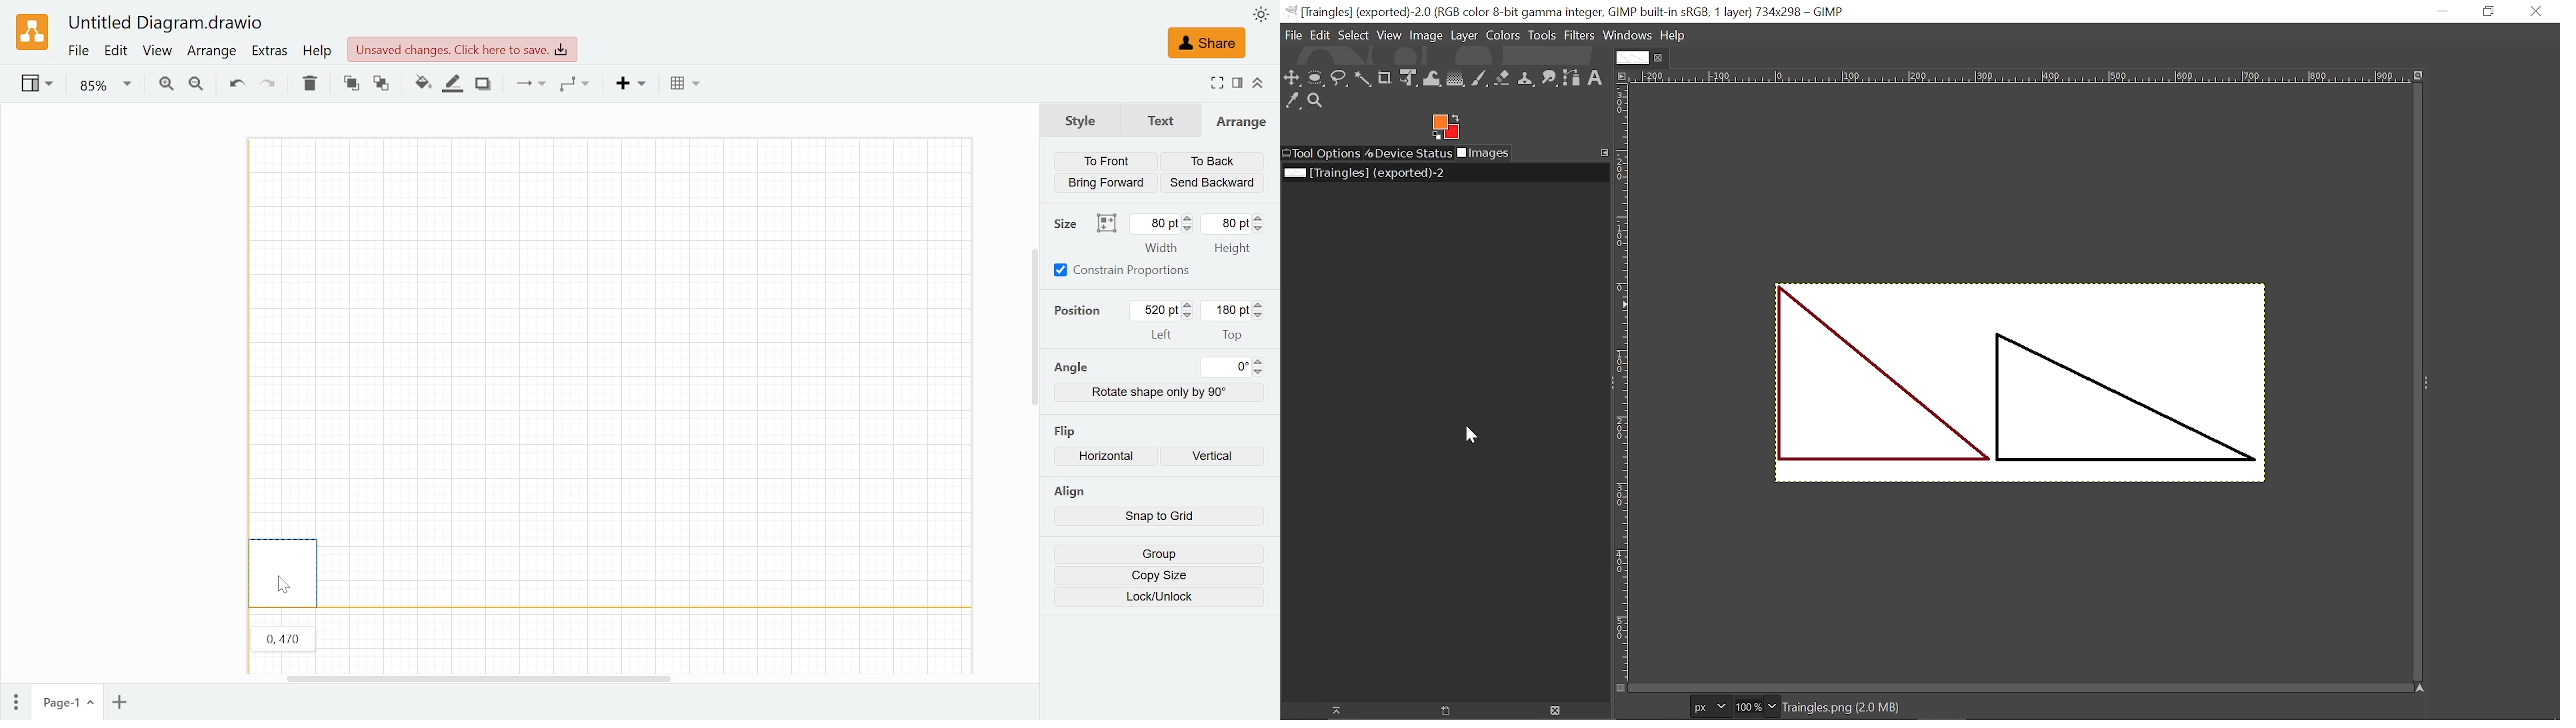 This screenshot has height=728, width=2576. What do you see at coordinates (2018, 77) in the screenshot?
I see `Horizontal marking` at bounding box center [2018, 77].